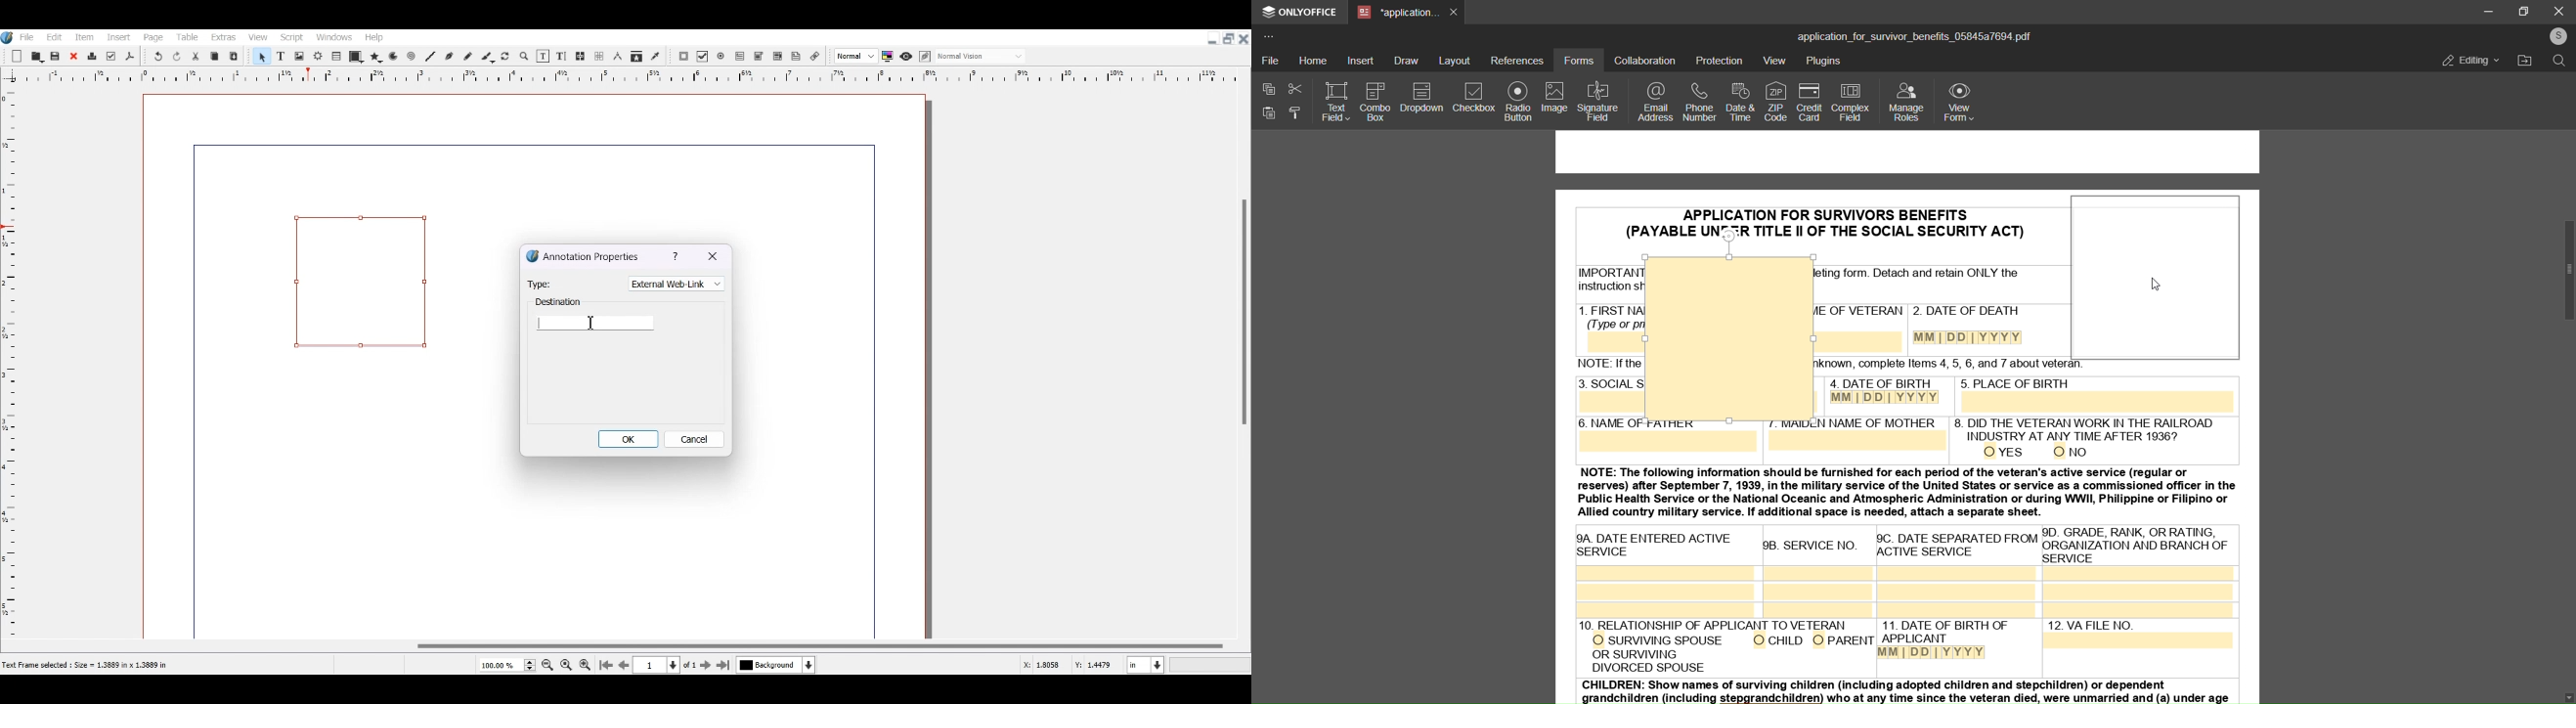  I want to click on date and time, so click(1739, 101).